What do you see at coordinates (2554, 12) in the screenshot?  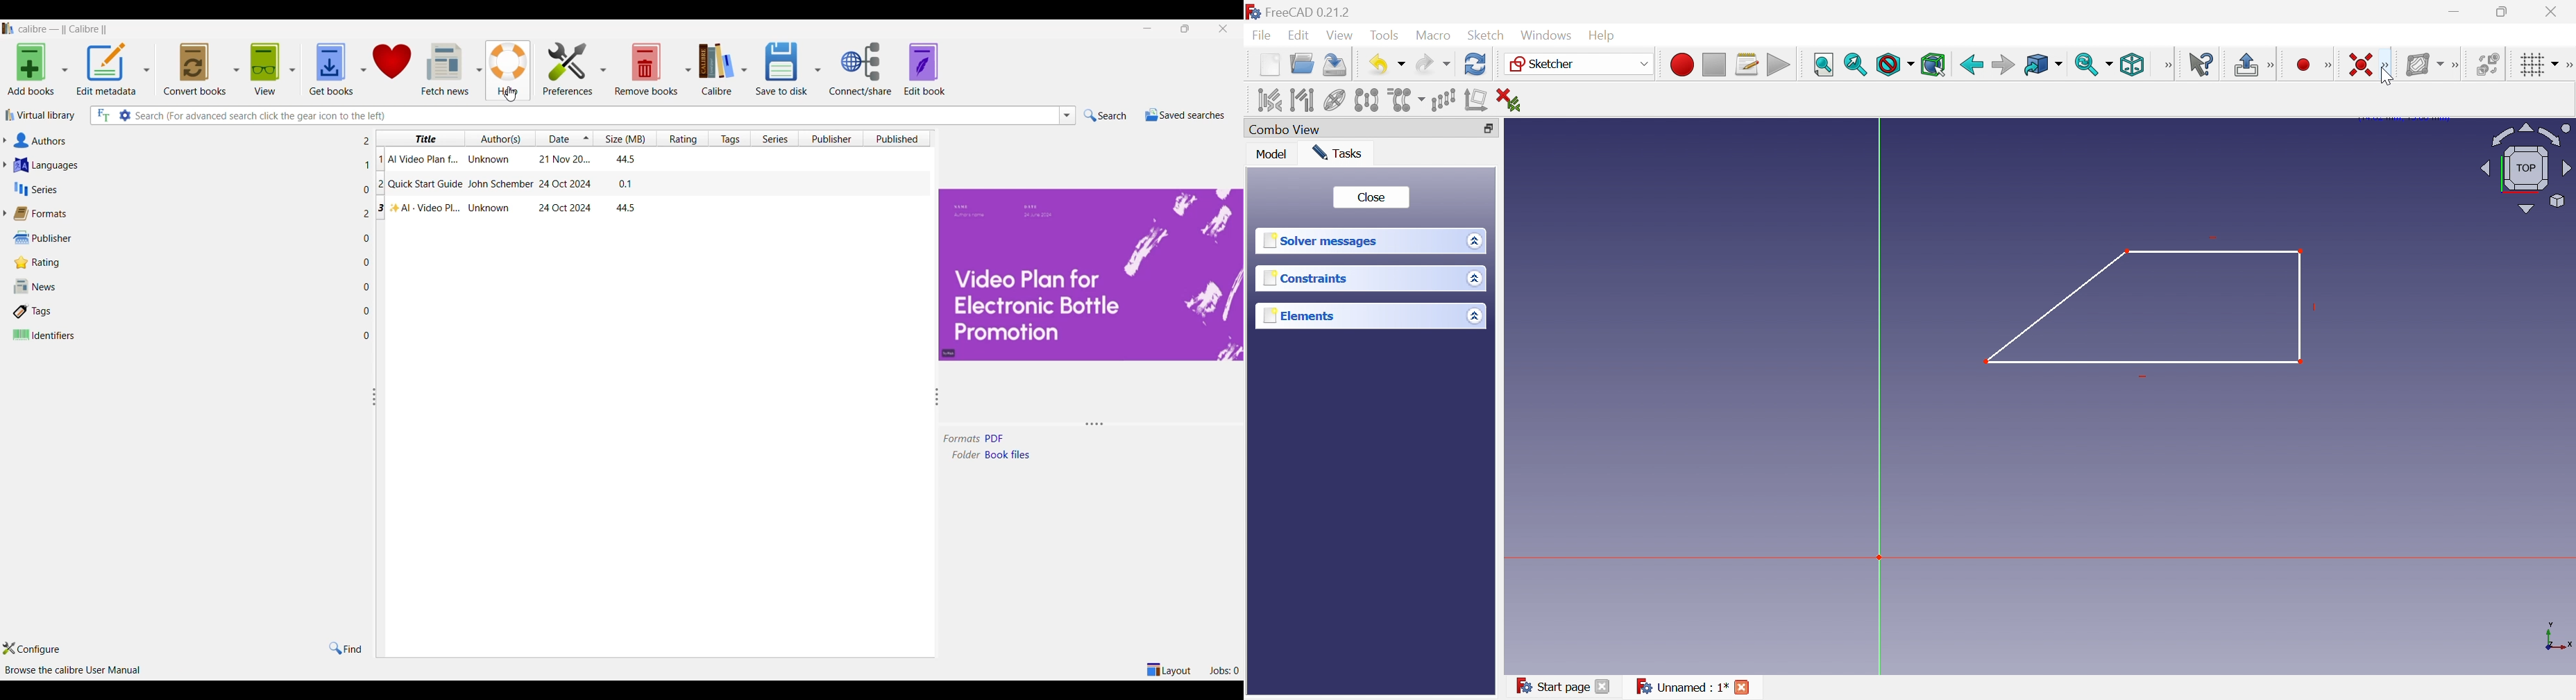 I see `Close` at bounding box center [2554, 12].